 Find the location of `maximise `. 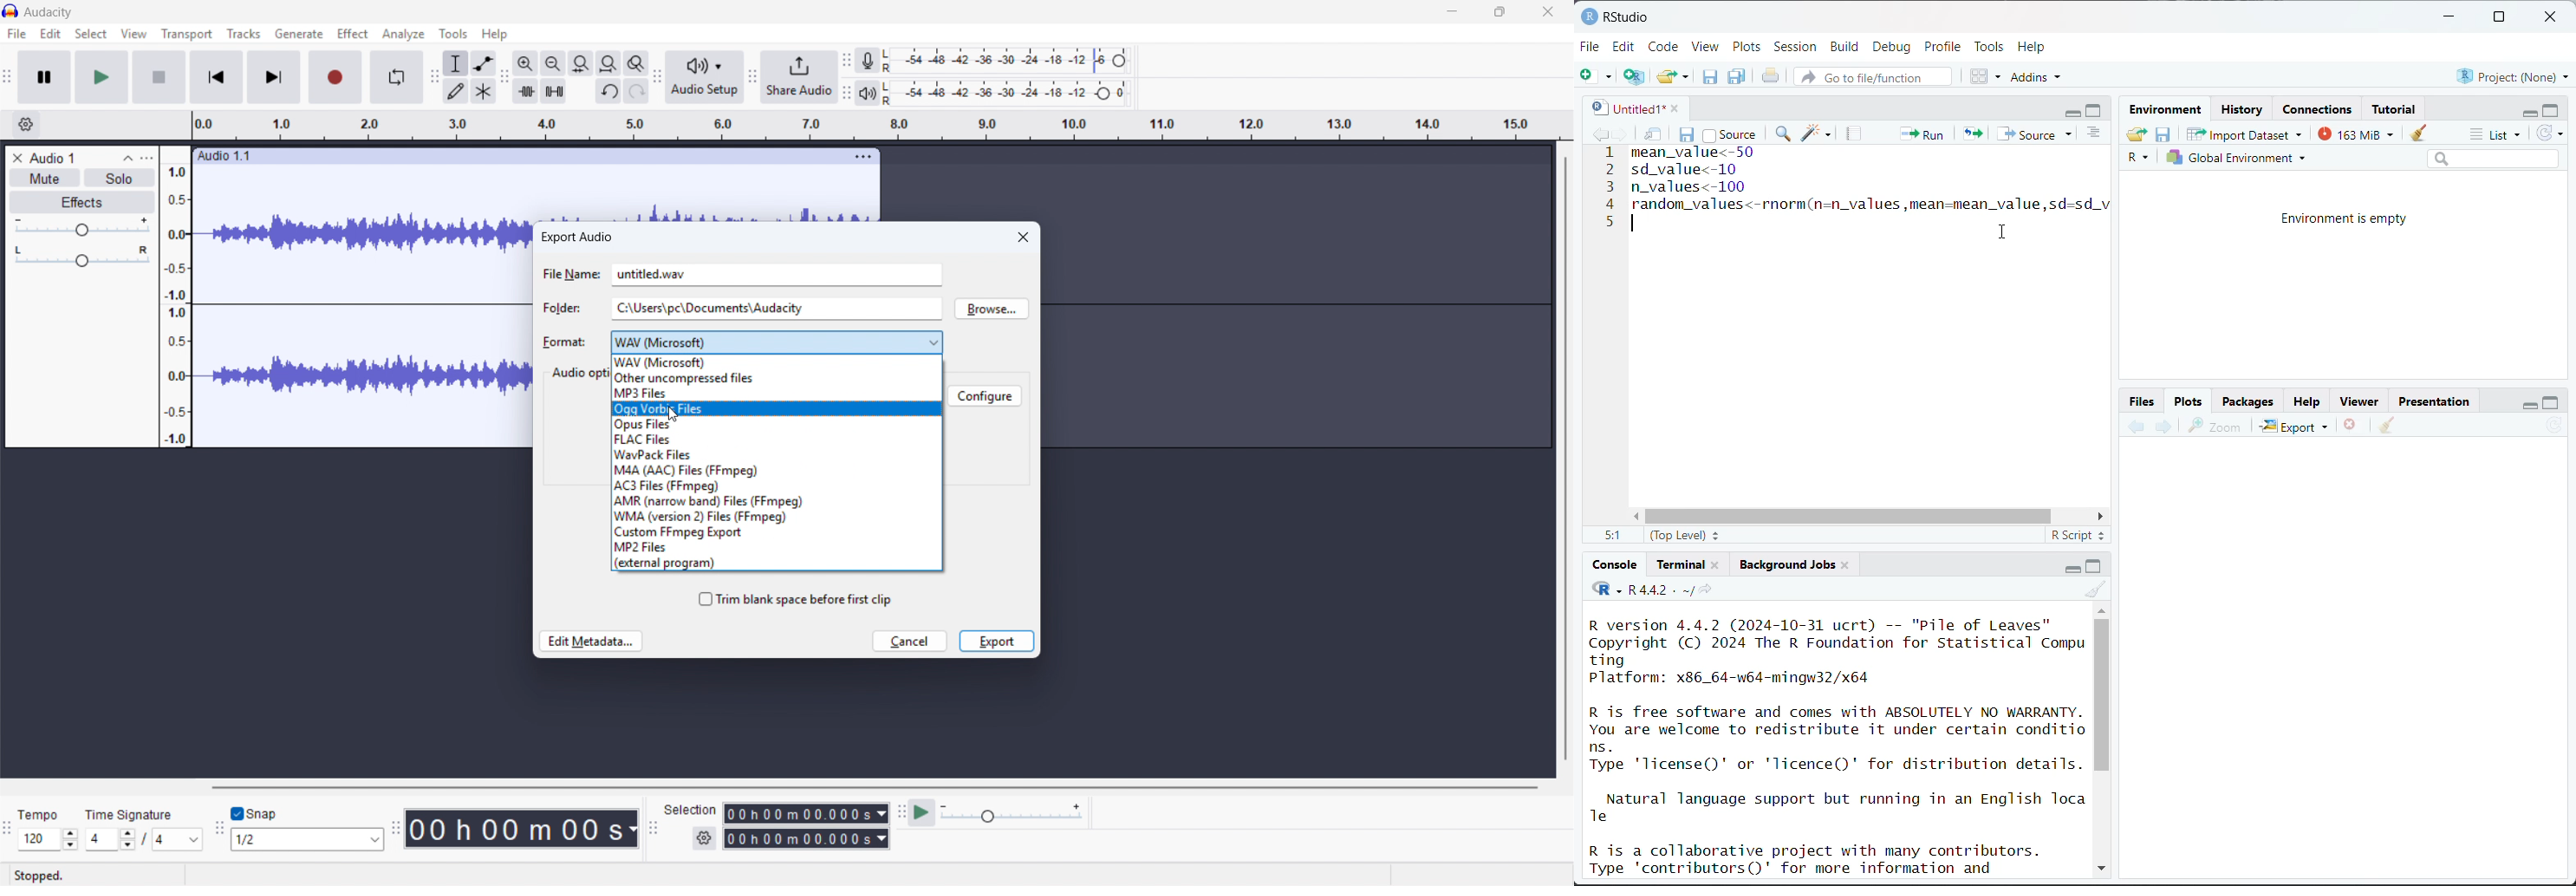

maximise  is located at coordinates (1501, 12).